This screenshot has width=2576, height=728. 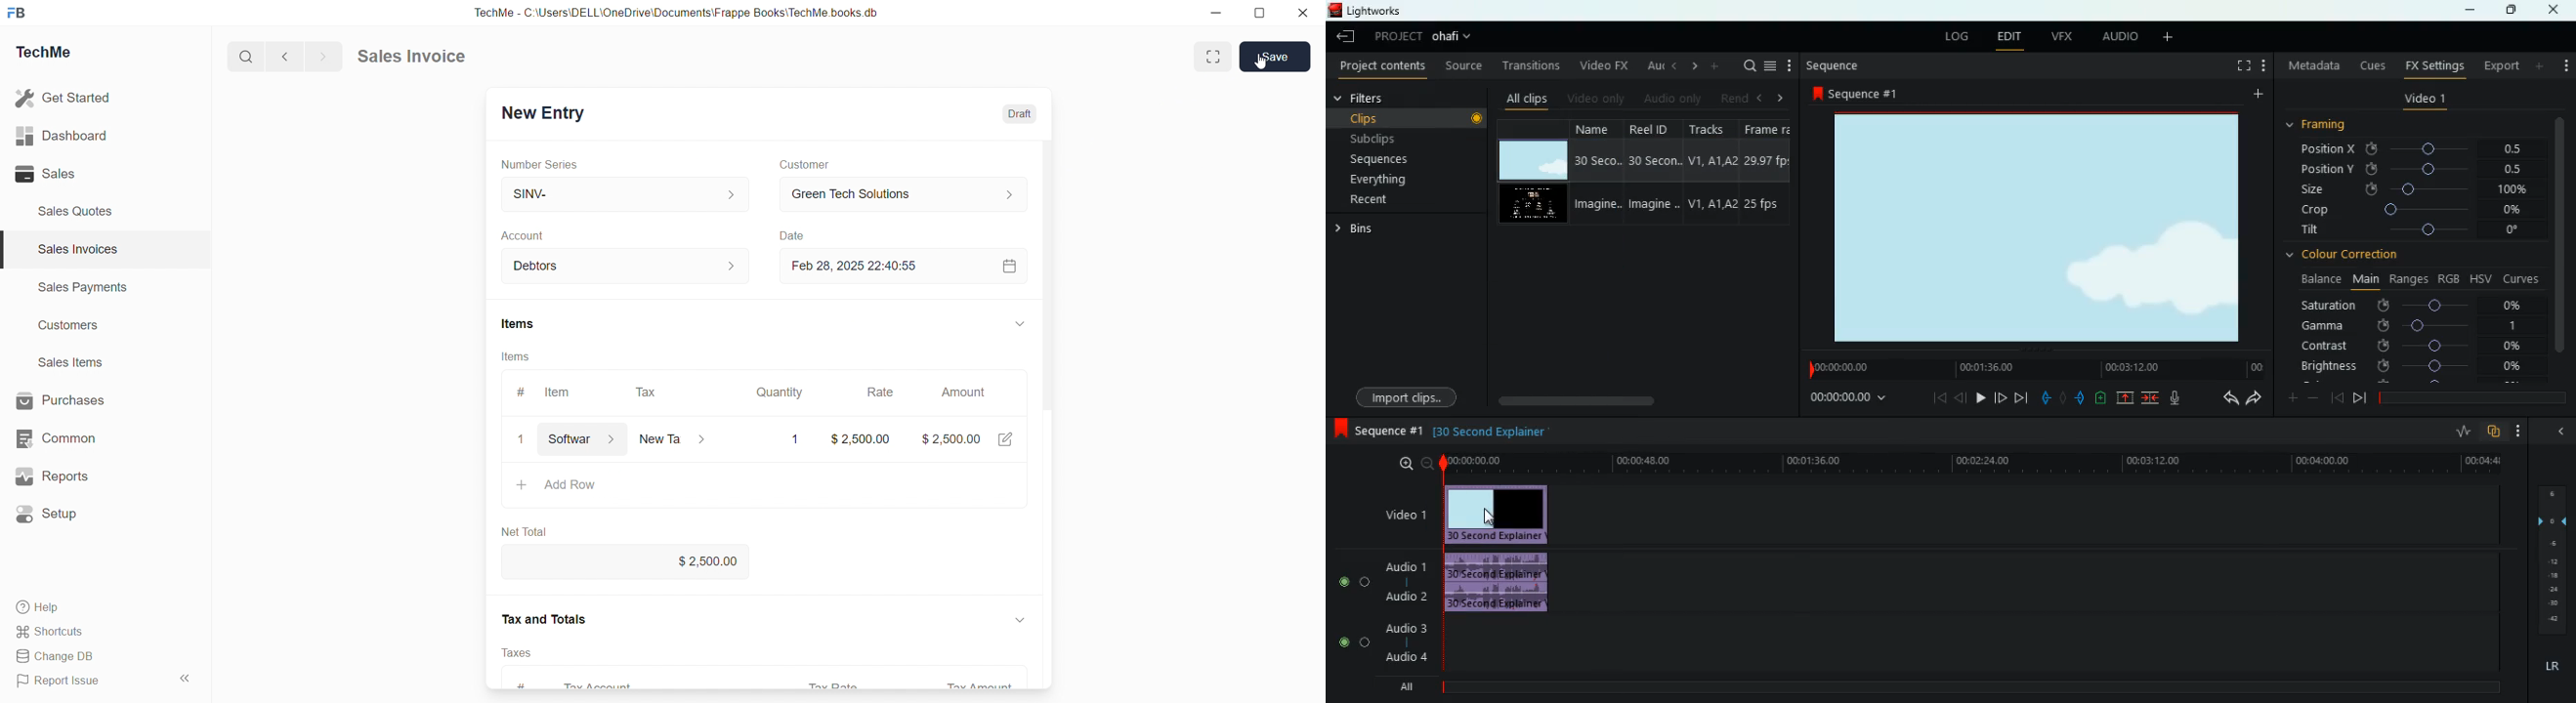 What do you see at coordinates (2423, 100) in the screenshot?
I see `video 1` at bounding box center [2423, 100].